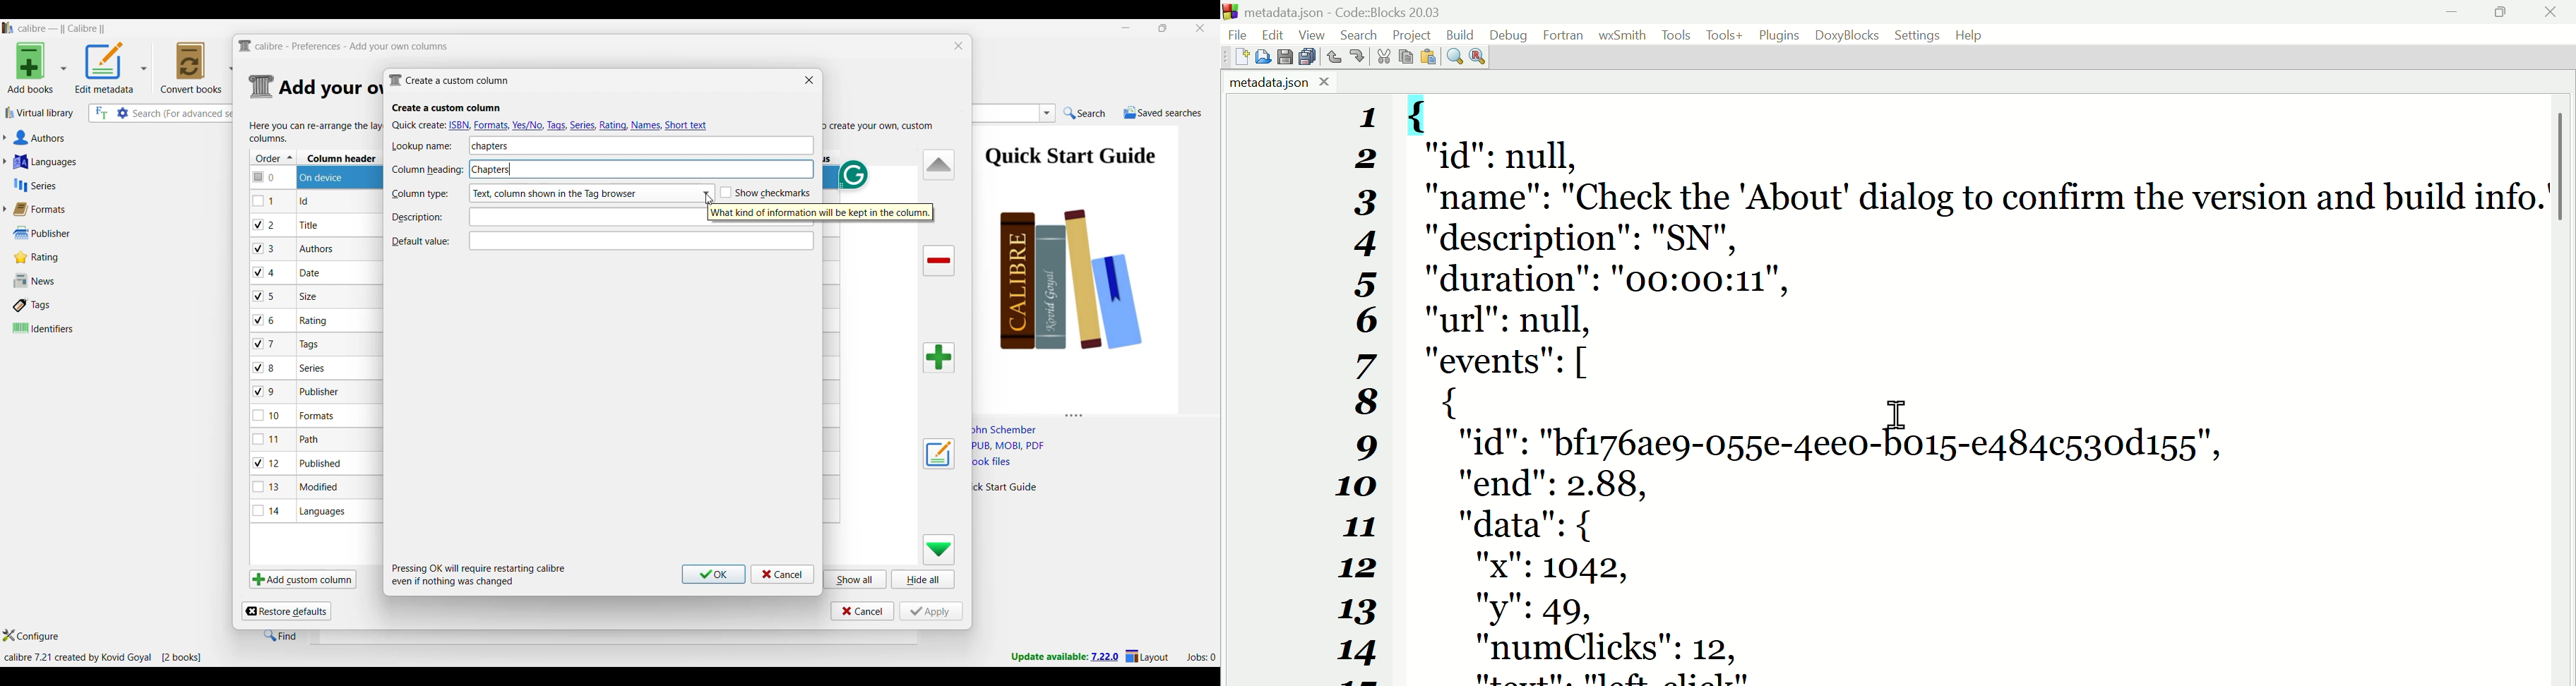  Describe the element at coordinates (923, 579) in the screenshot. I see `Hide all` at that location.